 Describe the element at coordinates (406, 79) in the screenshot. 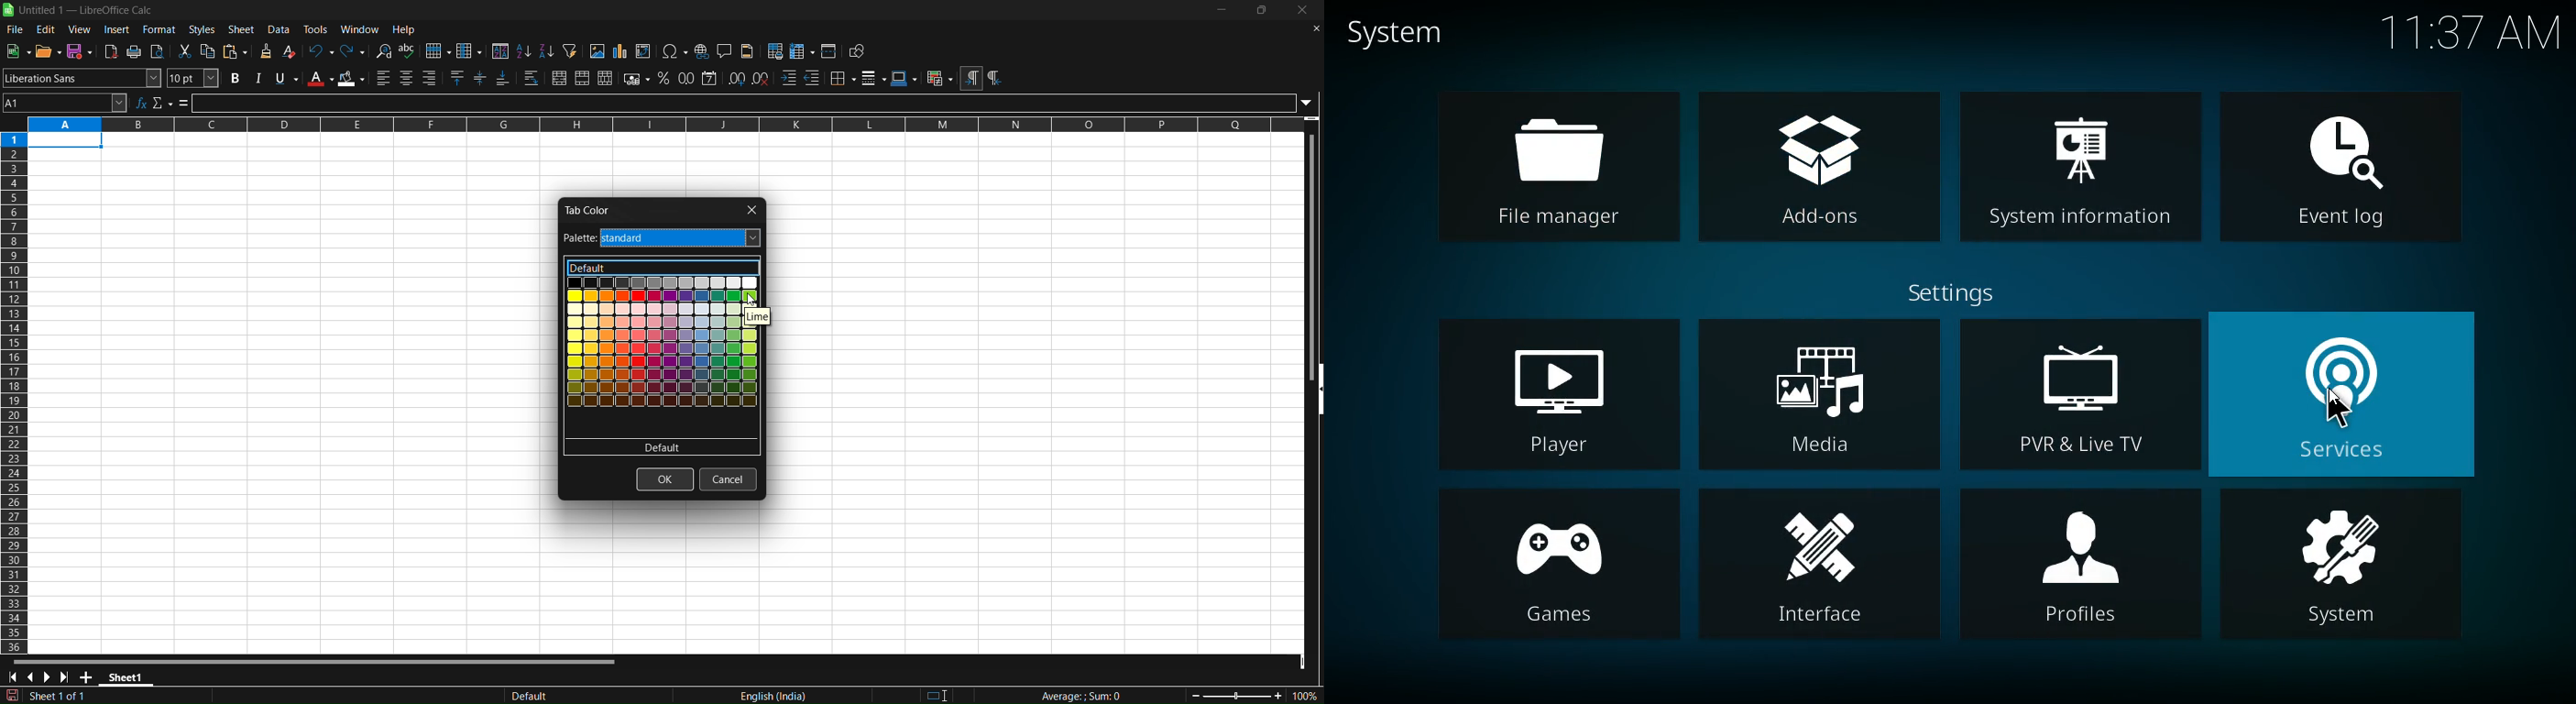

I see `align center` at that location.